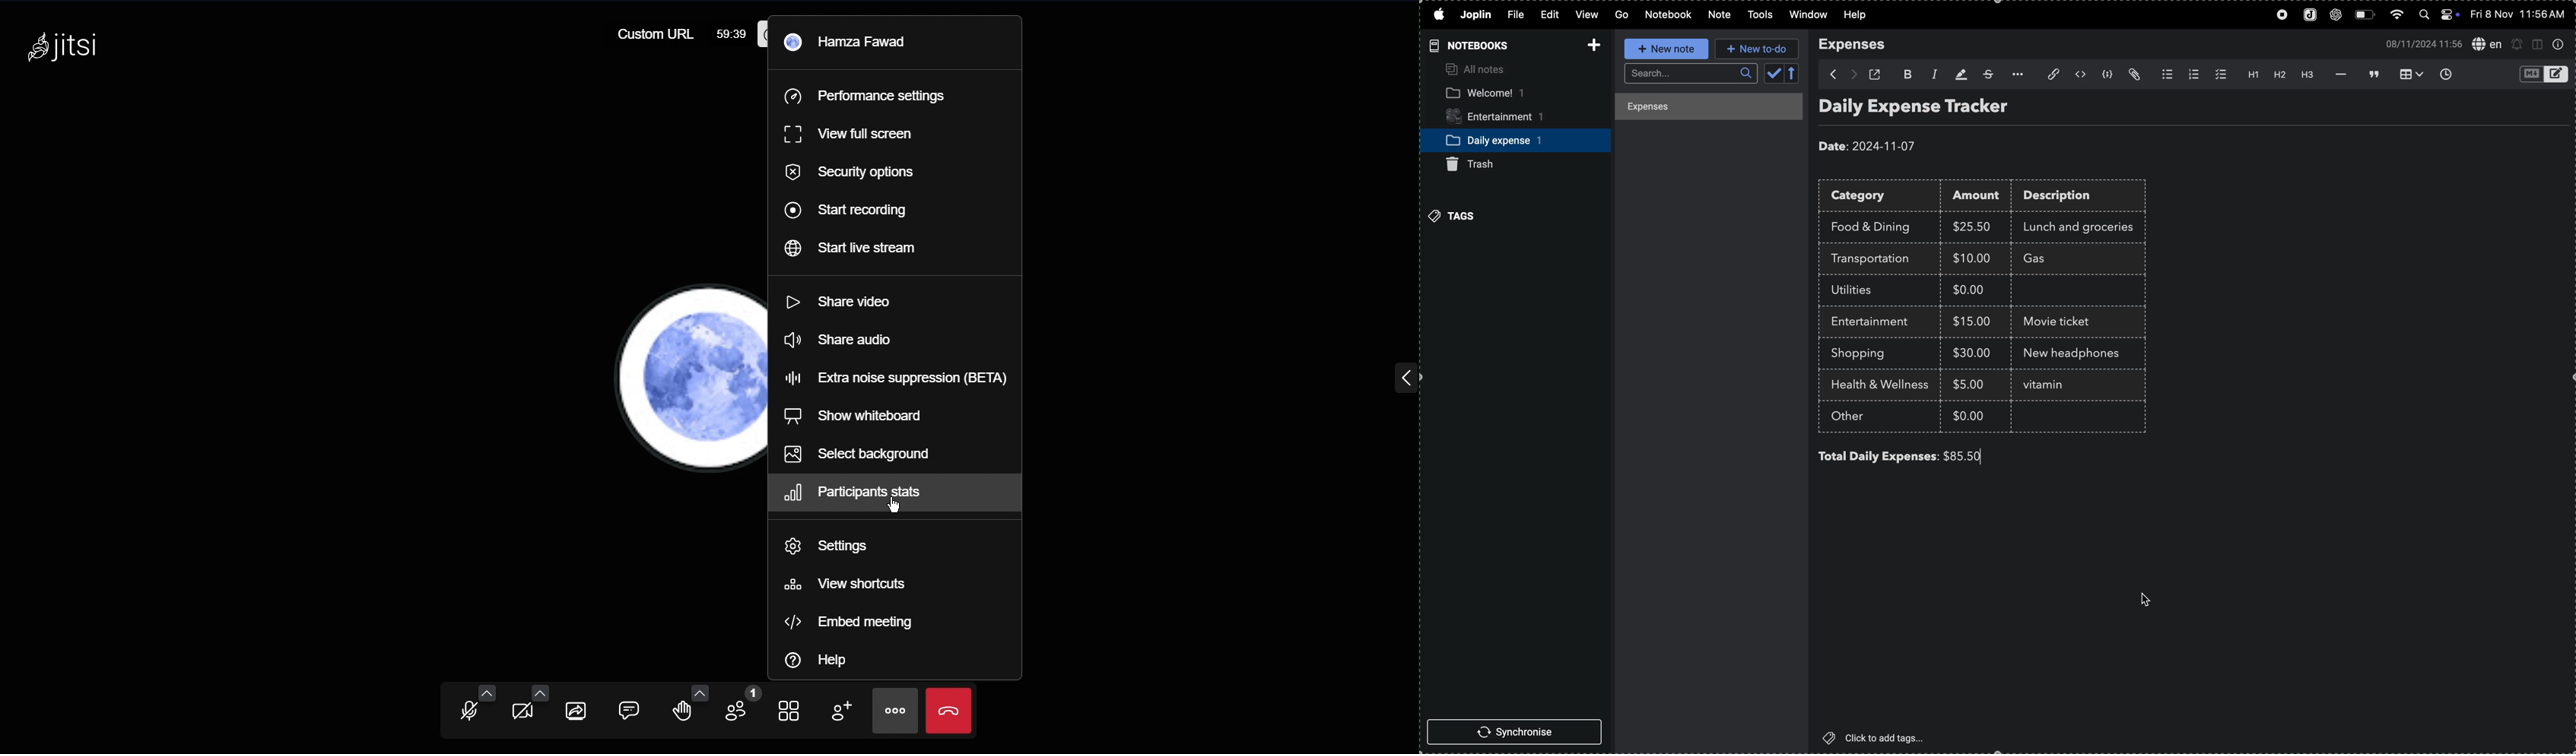 Image resolution: width=2576 pixels, height=756 pixels. Describe the element at coordinates (744, 708) in the screenshot. I see `Participants` at that location.